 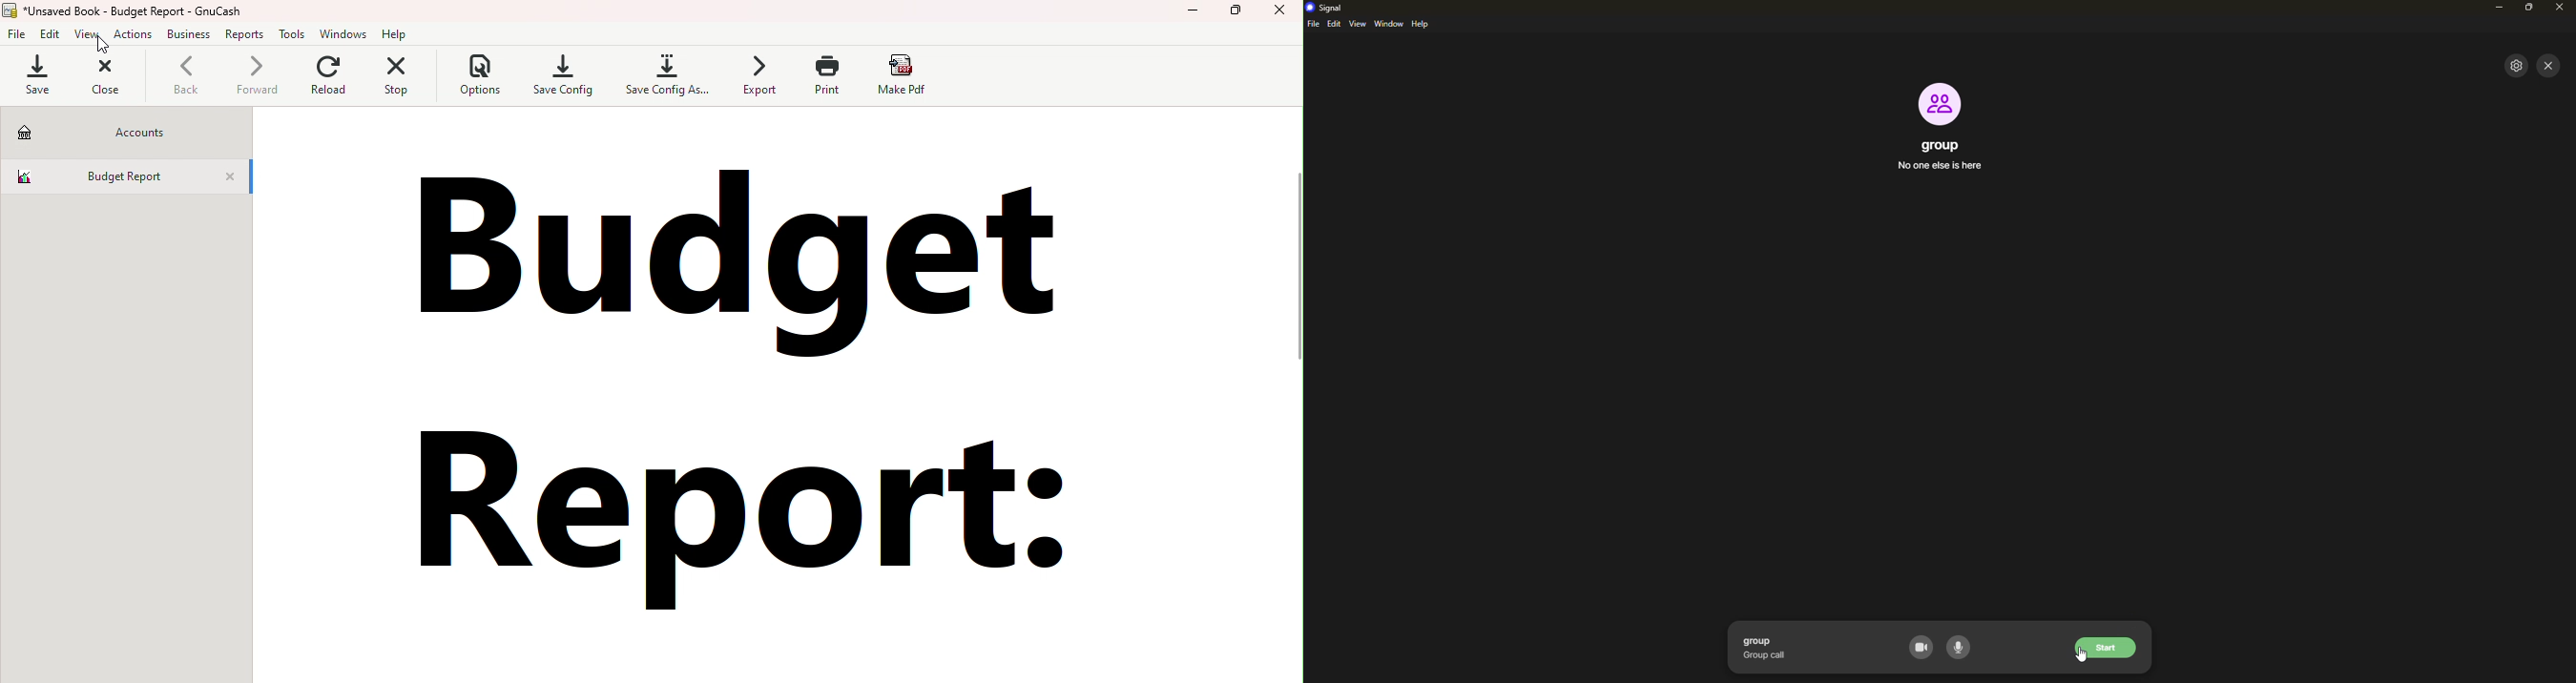 What do you see at coordinates (105, 79) in the screenshot?
I see `Close` at bounding box center [105, 79].